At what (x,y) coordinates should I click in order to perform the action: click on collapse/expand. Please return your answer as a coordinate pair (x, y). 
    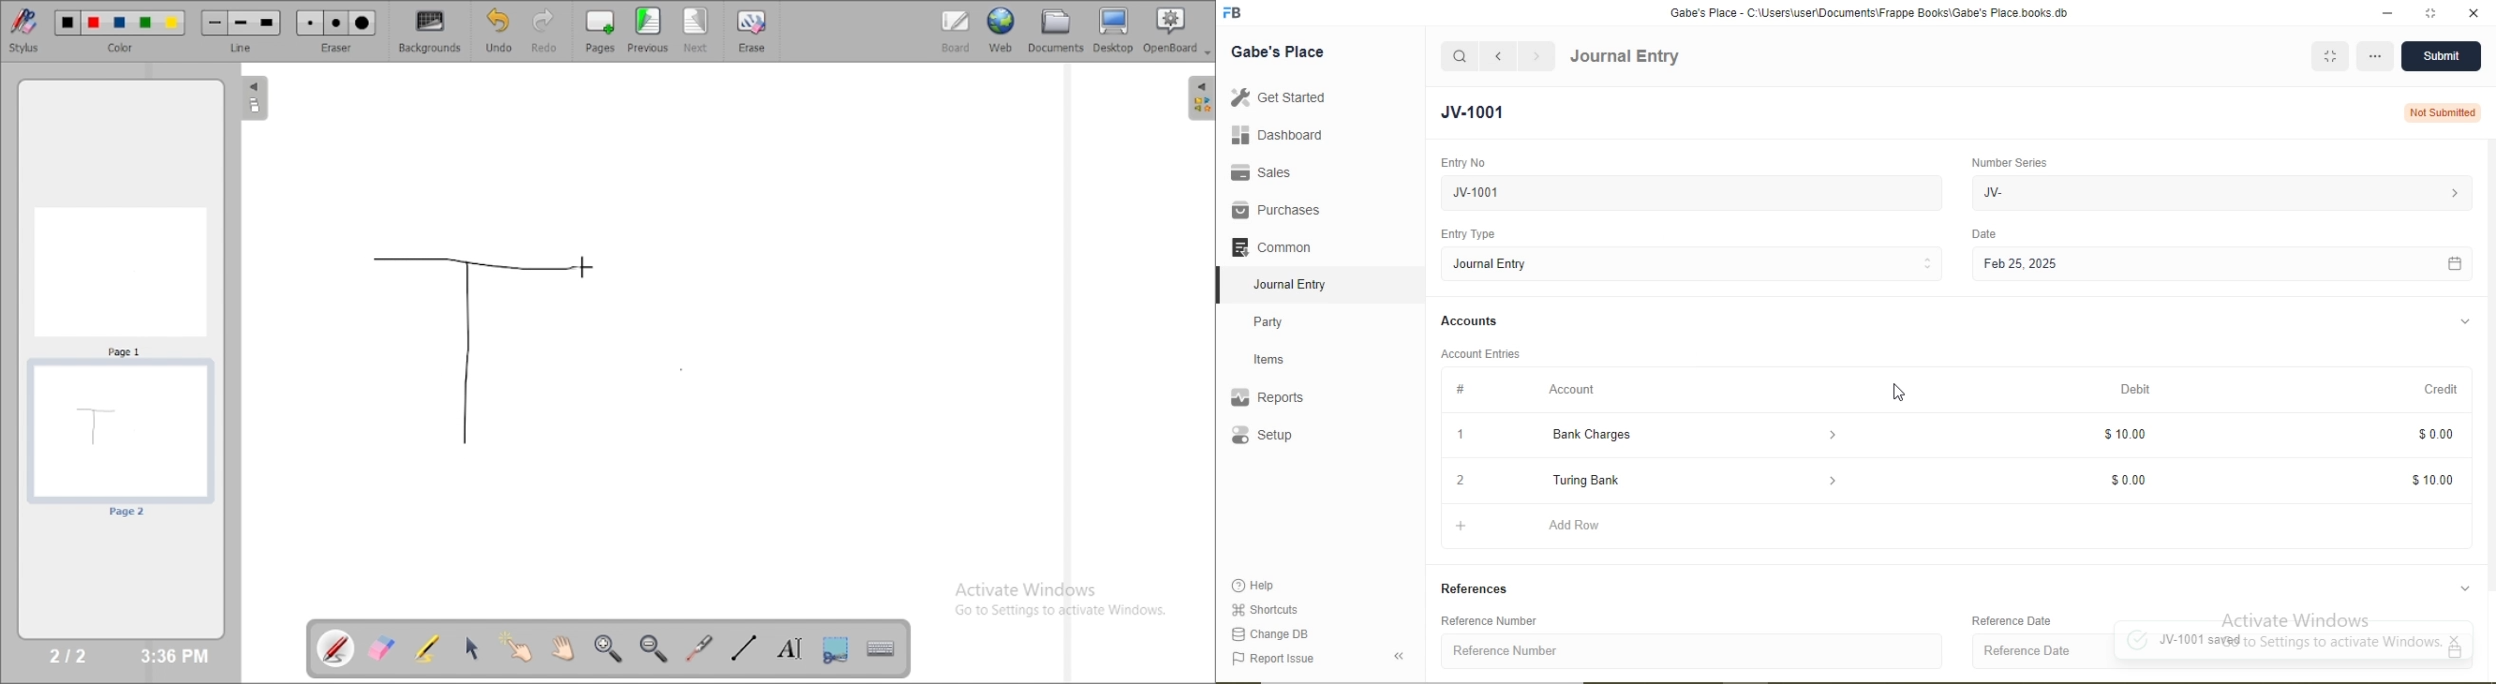
    Looking at the image, I should click on (2465, 587).